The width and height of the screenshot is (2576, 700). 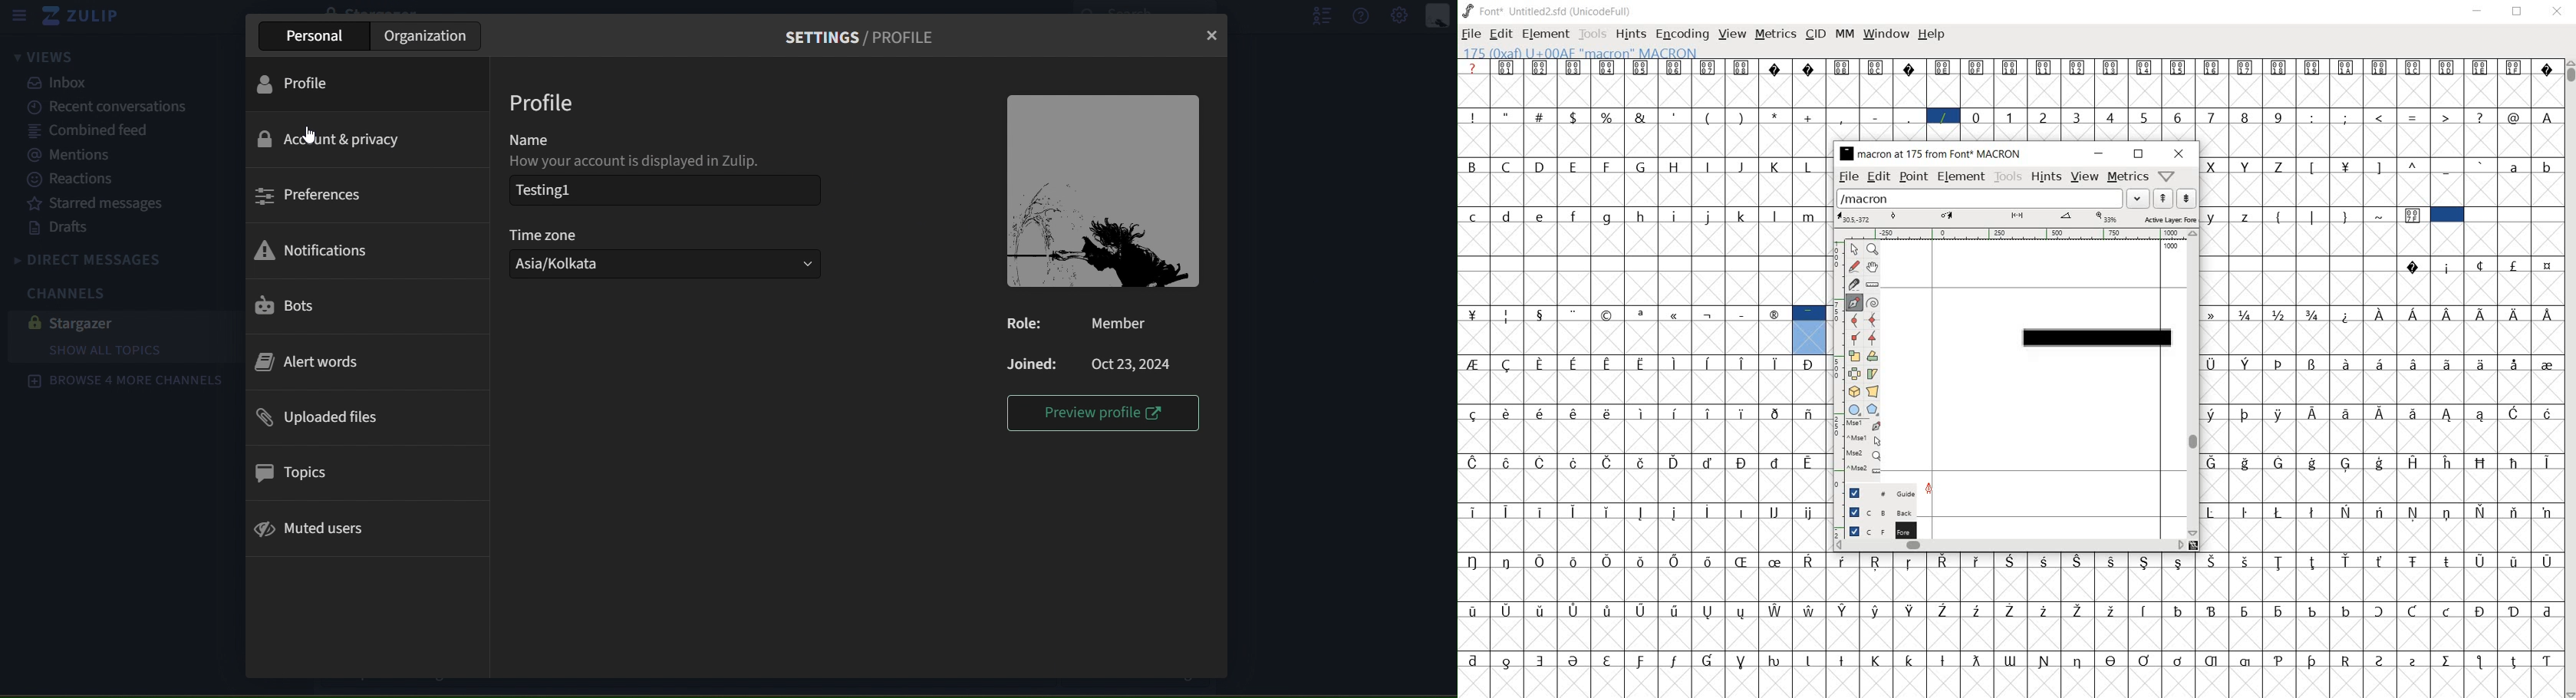 I want to click on Symbol, so click(x=2248, y=562).